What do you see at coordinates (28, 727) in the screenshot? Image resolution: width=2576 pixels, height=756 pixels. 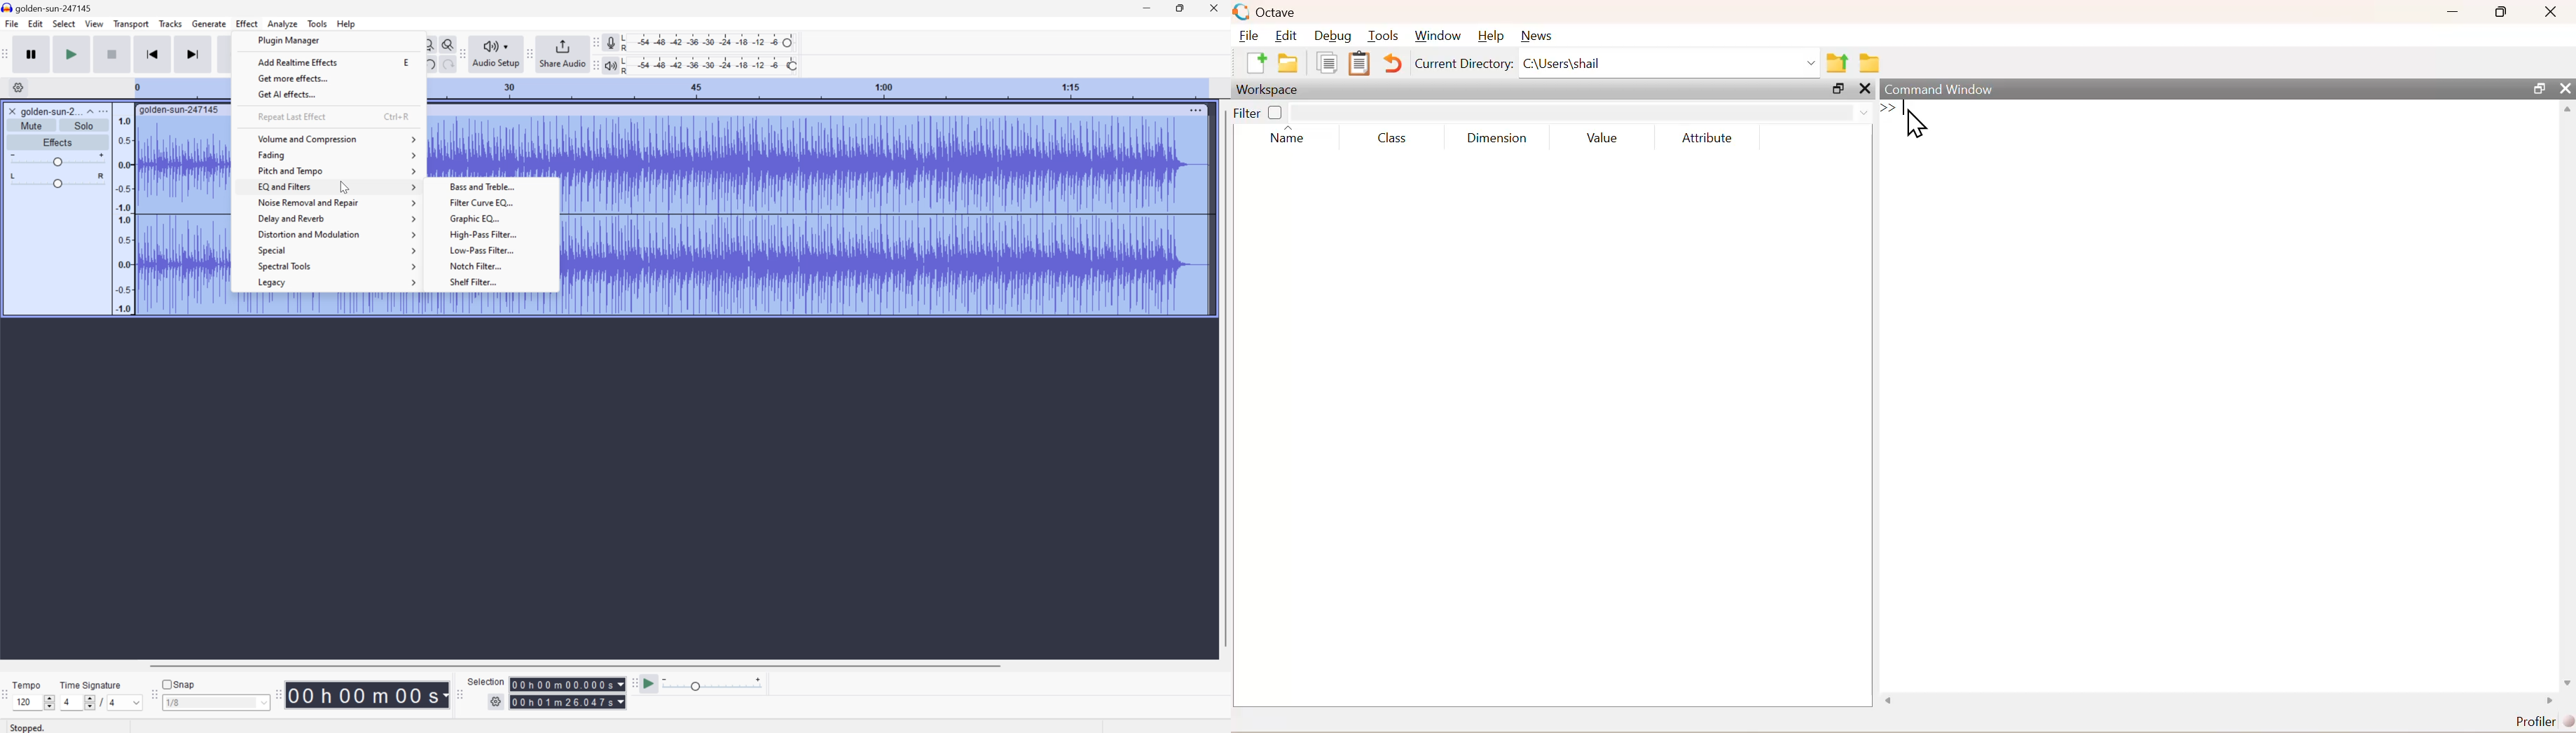 I see `Stopped` at bounding box center [28, 727].